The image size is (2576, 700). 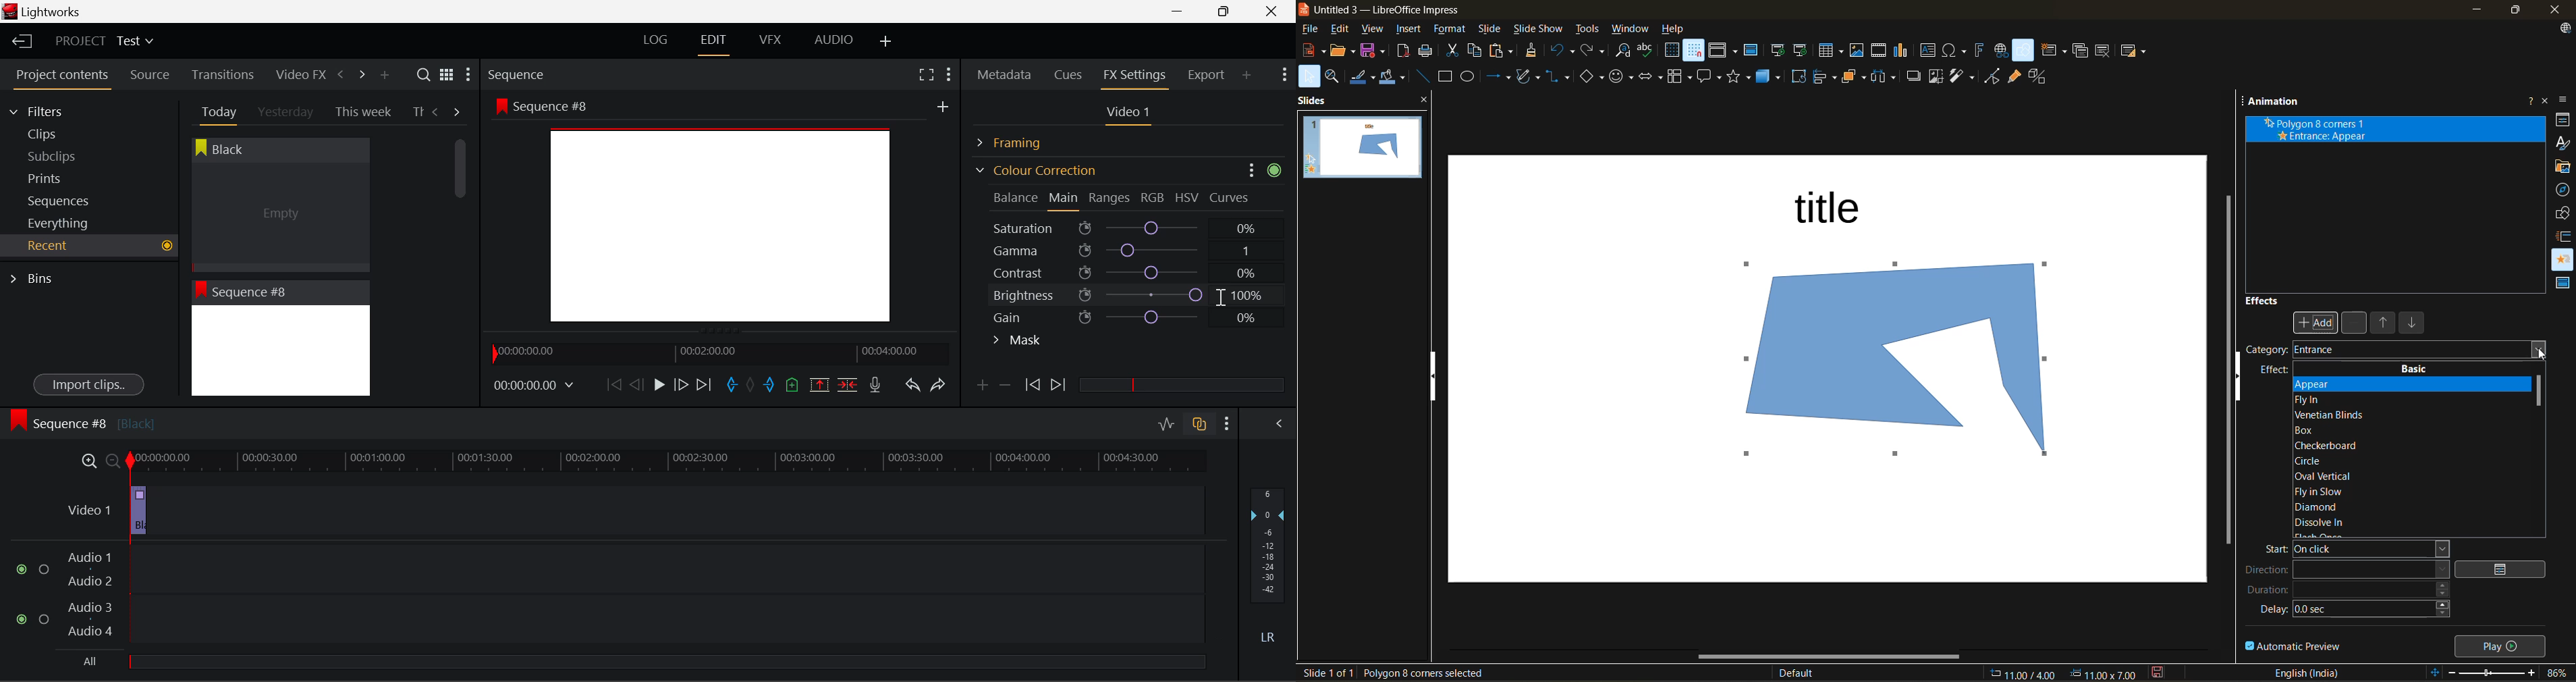 What do you see at coordinates (833, 39) in the screenshot?
I see `AUDIO Layout` at bounding box center [833, 39].